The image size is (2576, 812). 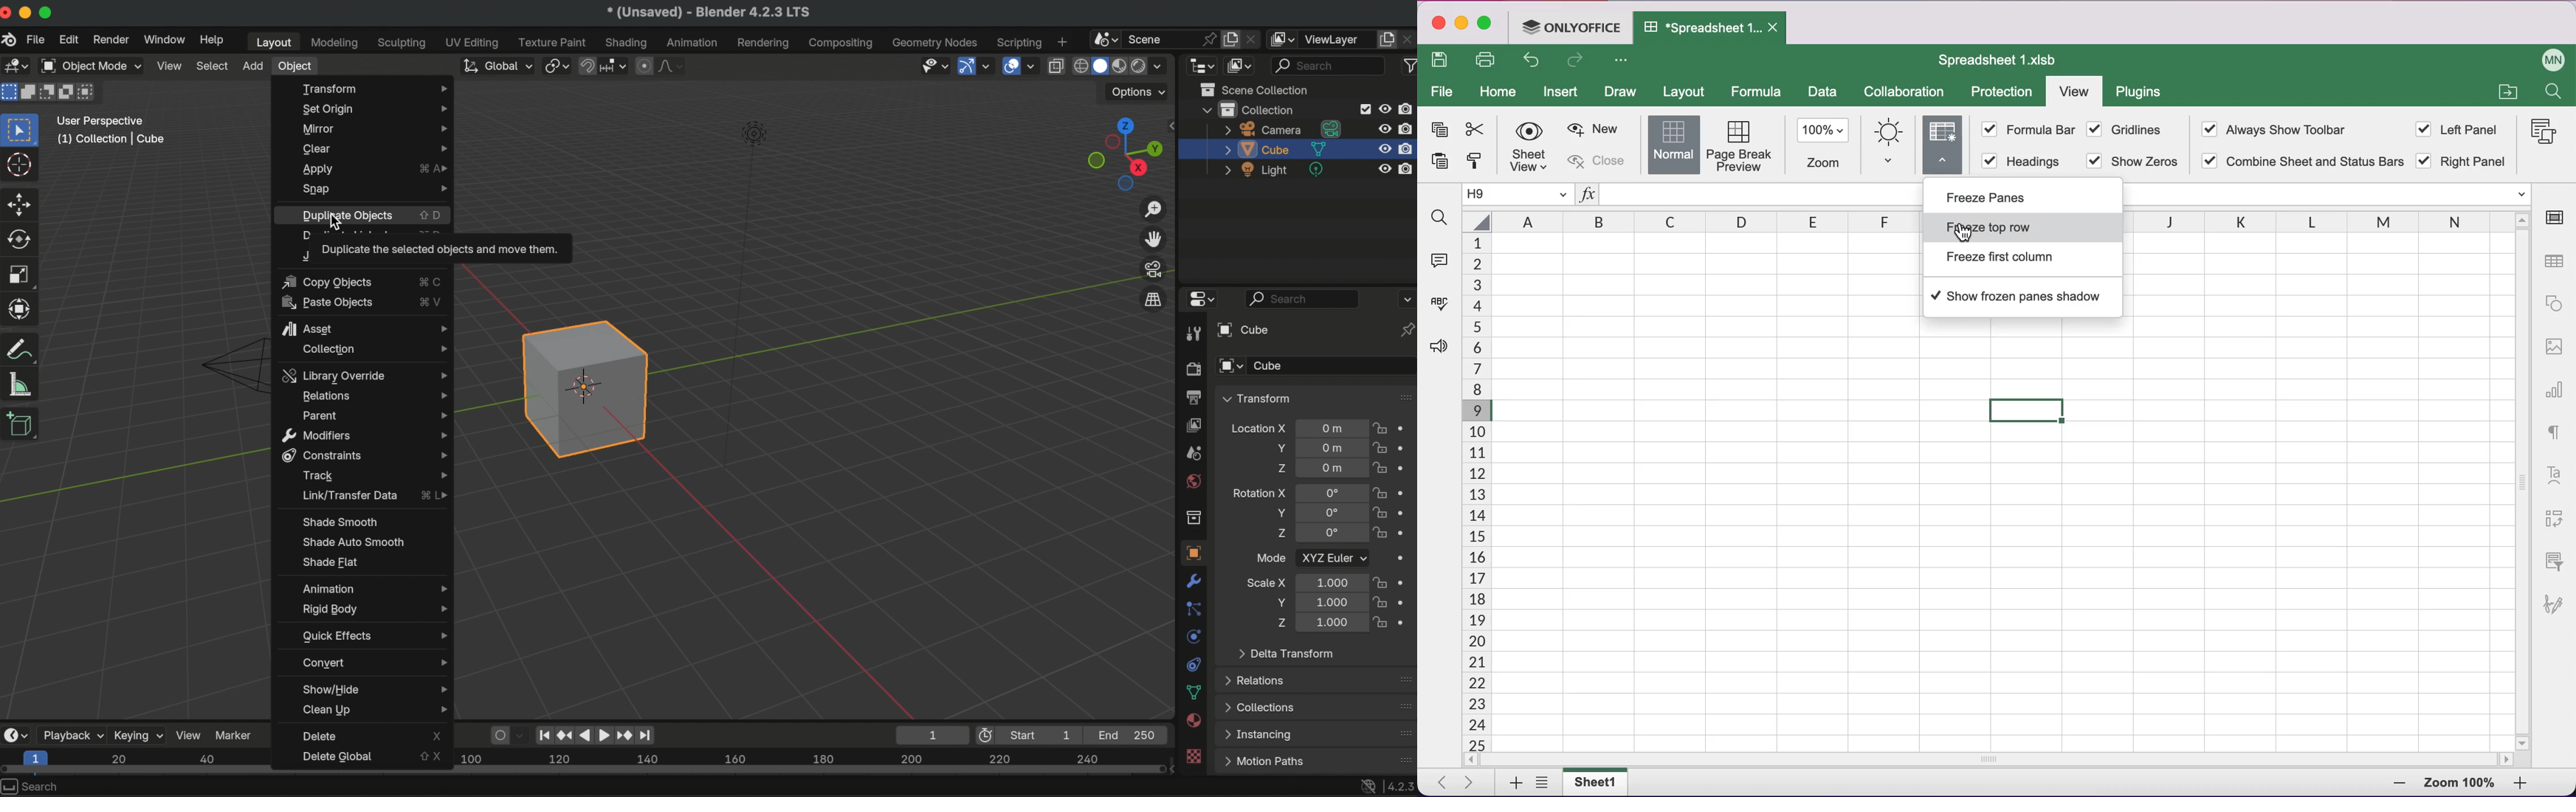 What do you see at coordinates (2559, 432) in the screenshot?
I see `text` at bounding box center [2559, 432].